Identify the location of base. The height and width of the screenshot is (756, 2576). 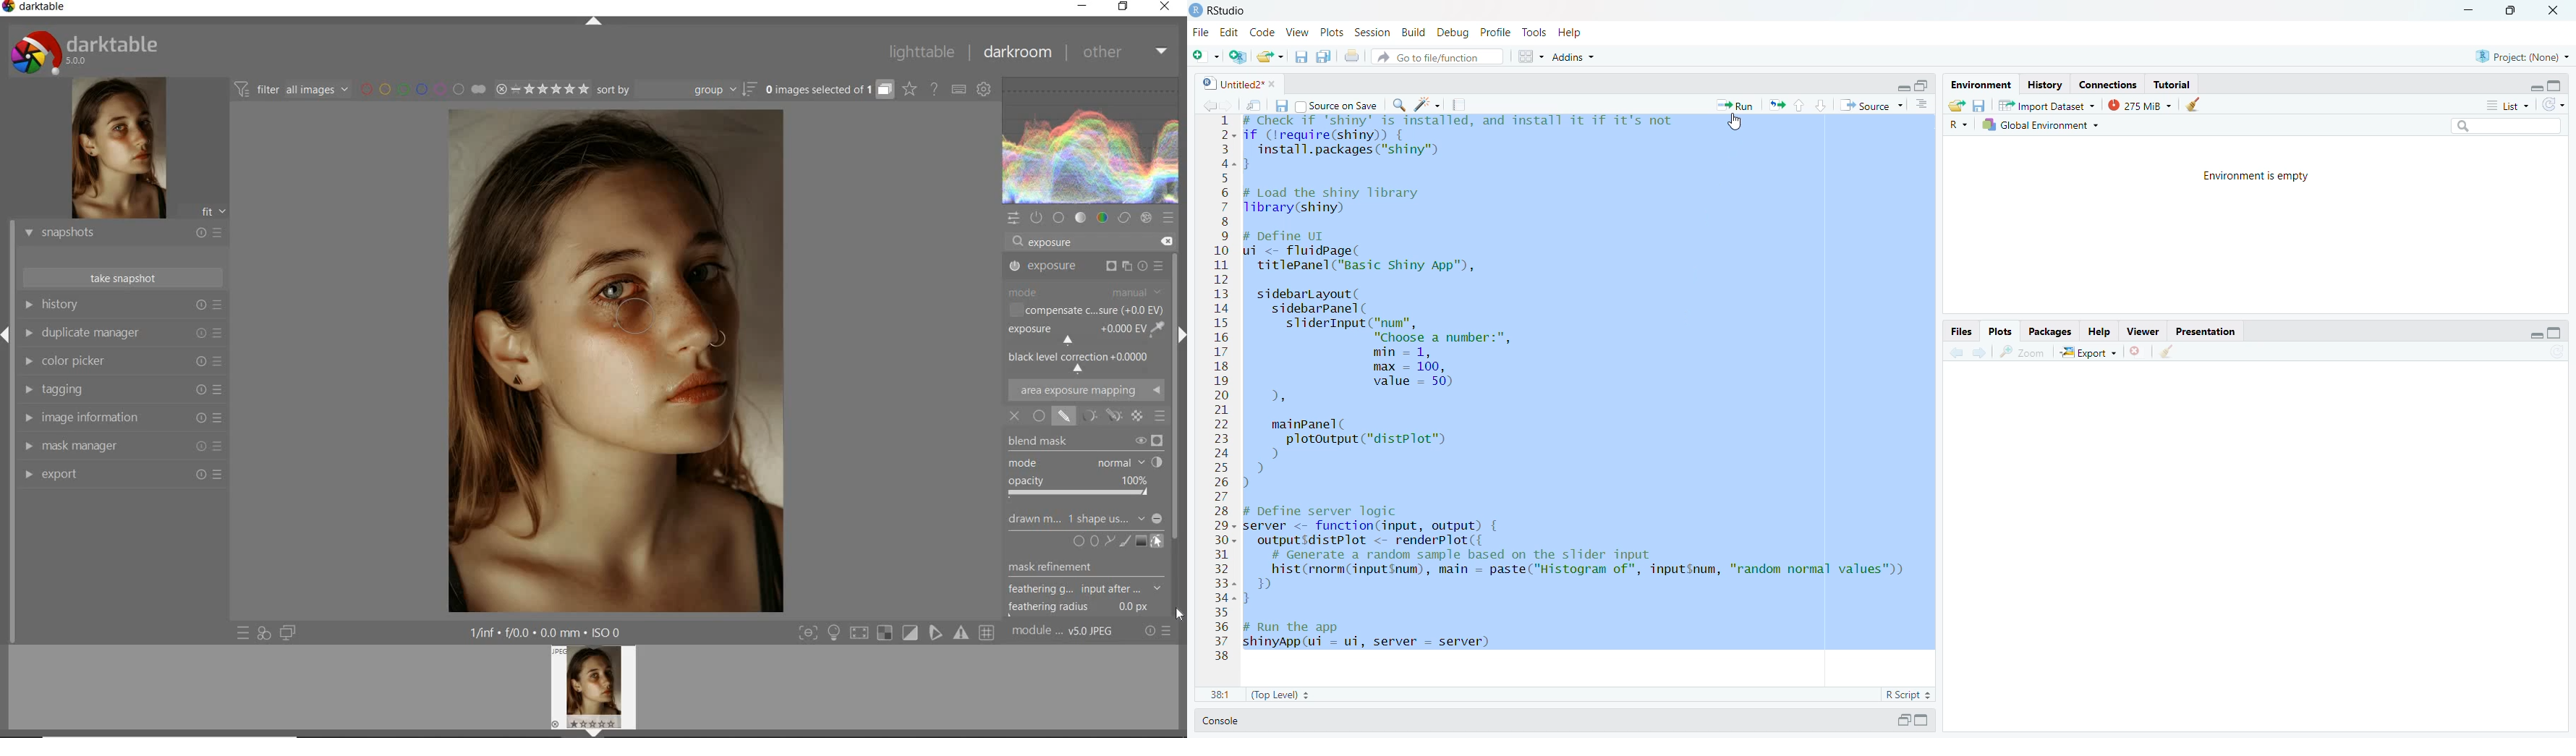
(1059, 218).